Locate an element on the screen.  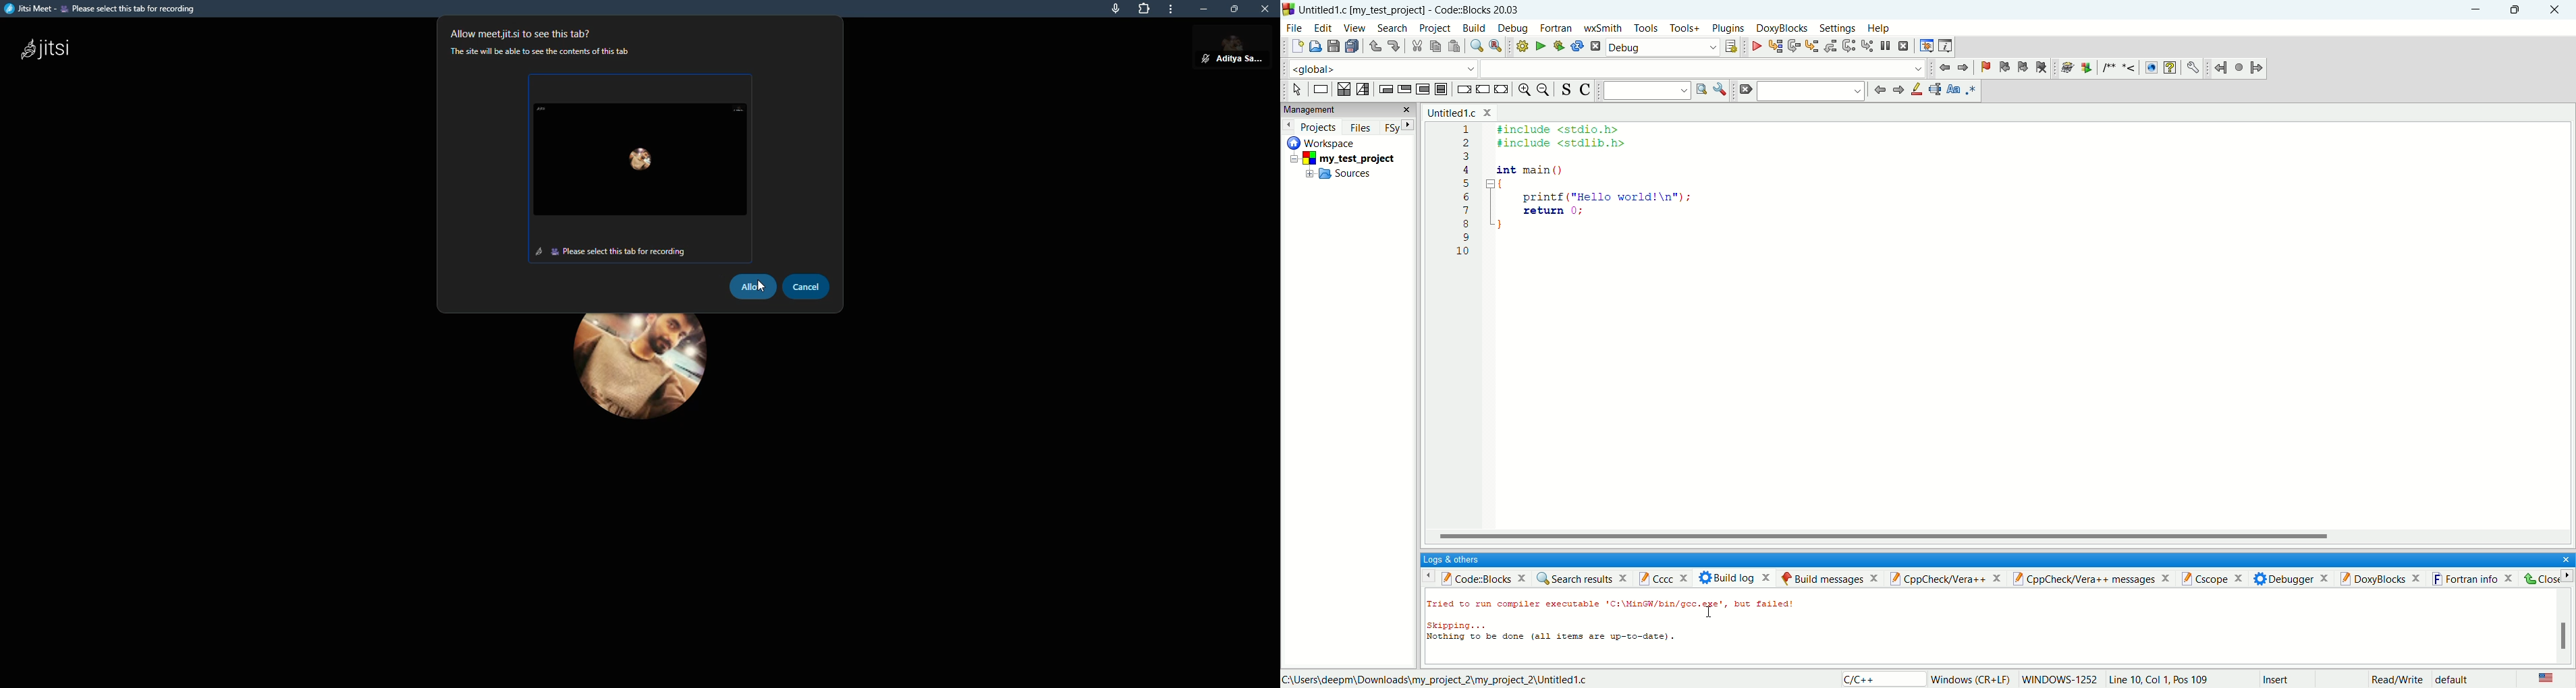
text is located at coordinates (1645, 625).